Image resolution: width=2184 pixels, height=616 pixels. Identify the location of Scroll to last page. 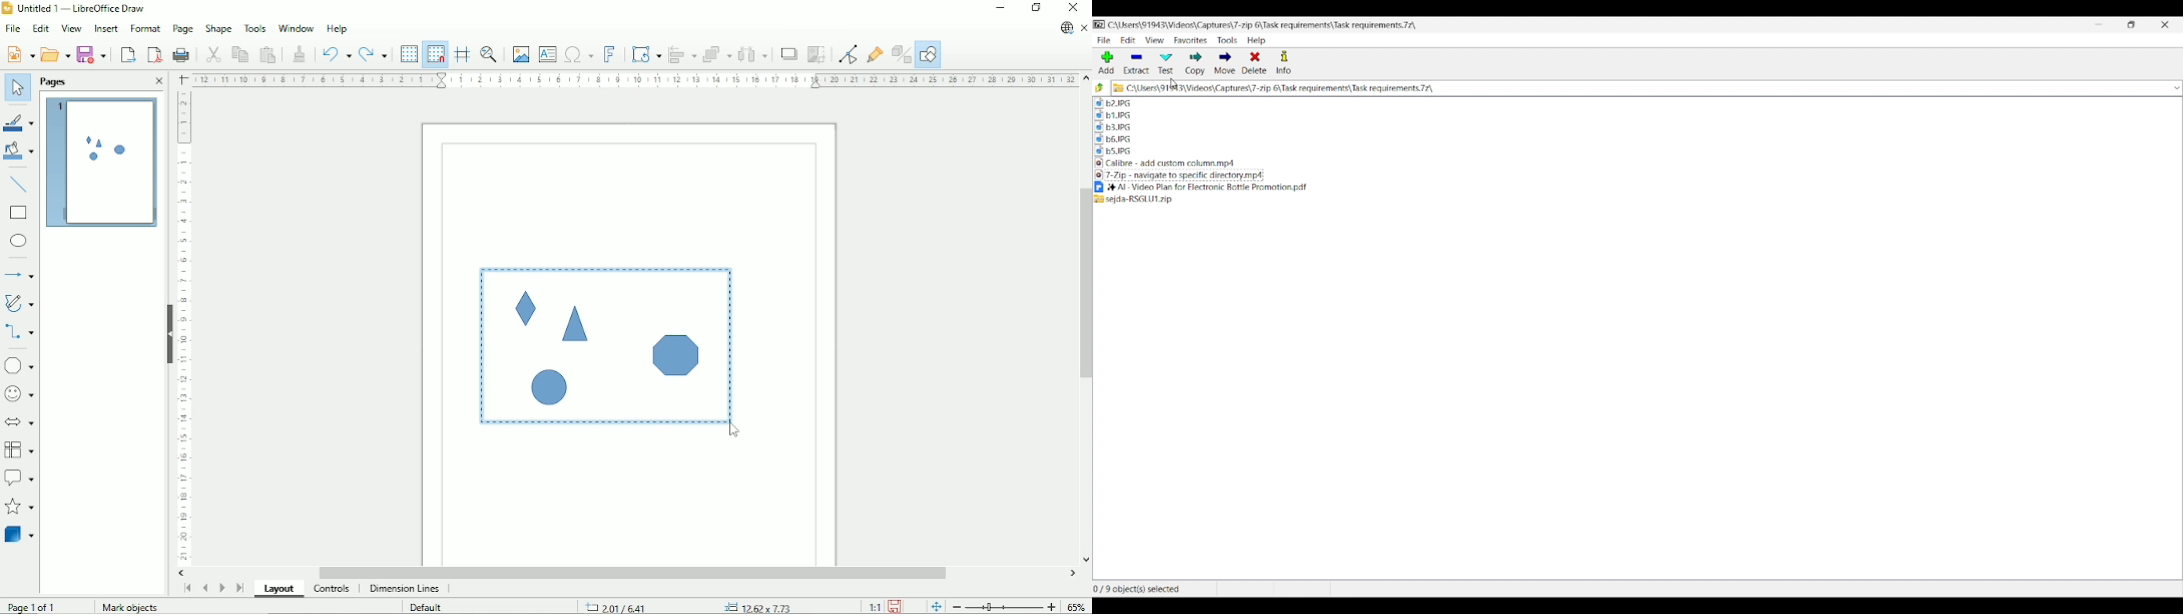
(240, 587).